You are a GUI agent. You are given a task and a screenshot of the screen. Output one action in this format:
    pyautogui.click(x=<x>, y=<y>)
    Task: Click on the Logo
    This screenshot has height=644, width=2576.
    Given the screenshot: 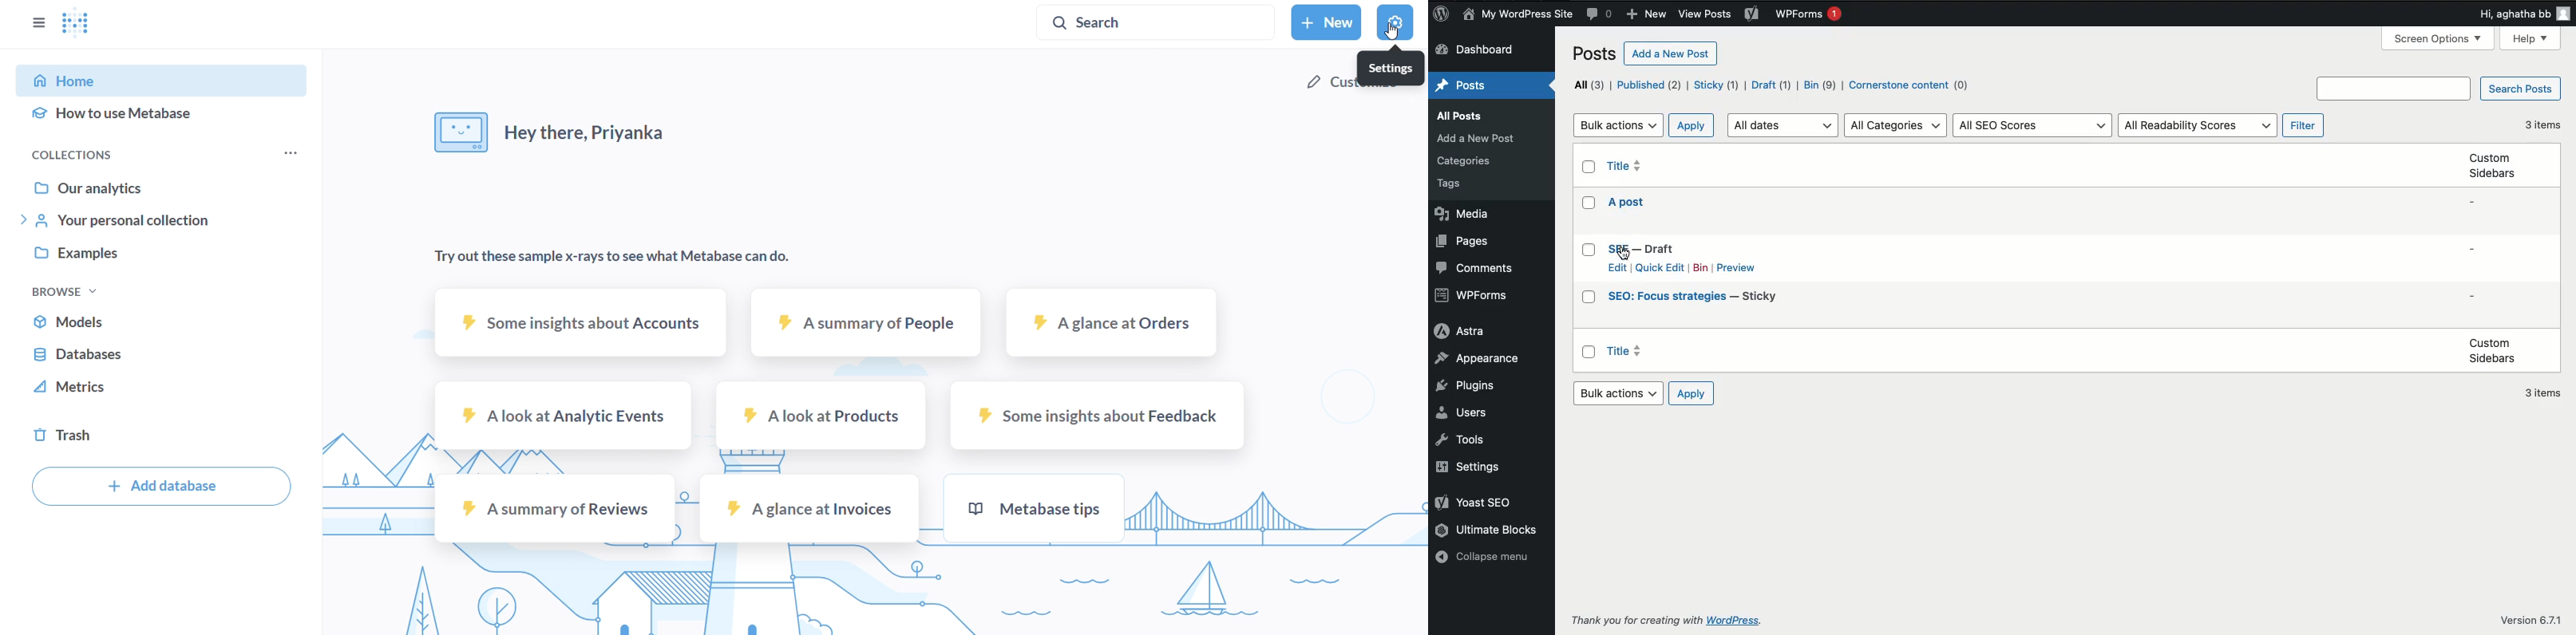 What is the action you would take?
    pyautogui.click(x=1442, y=15)
    